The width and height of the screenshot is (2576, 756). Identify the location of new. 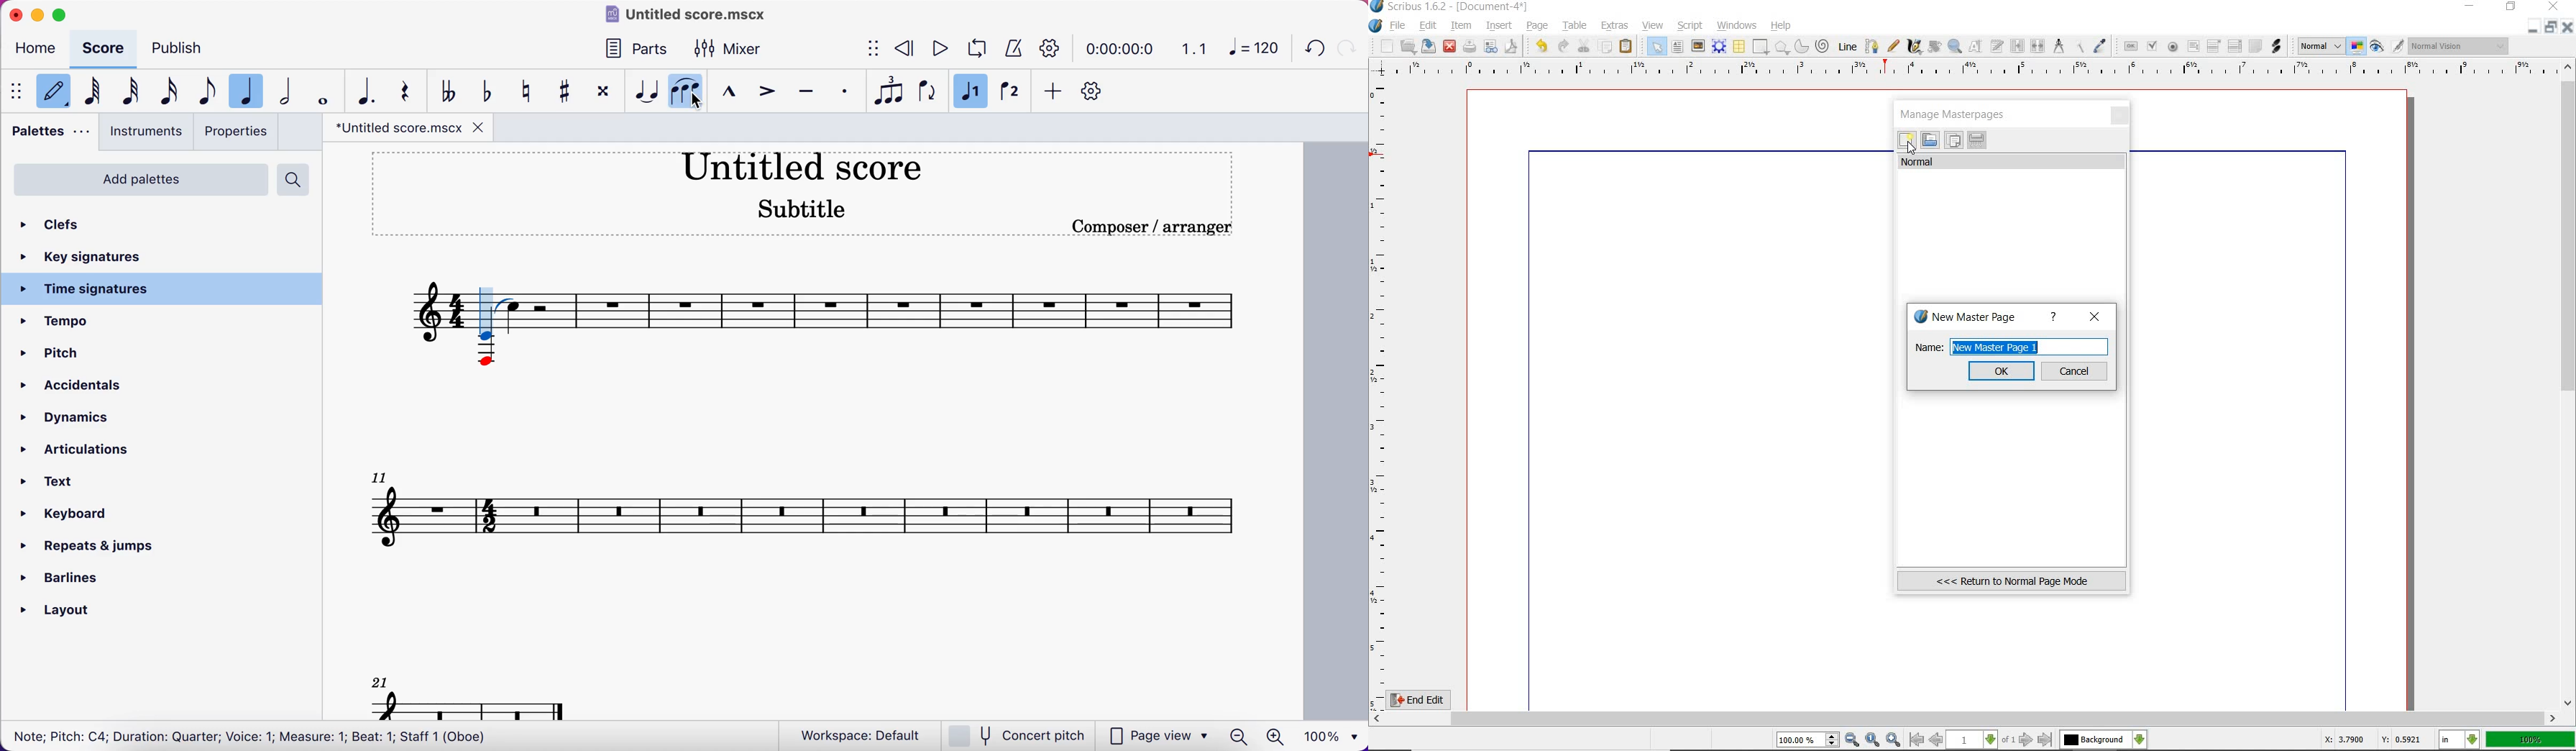
(1382, 46).